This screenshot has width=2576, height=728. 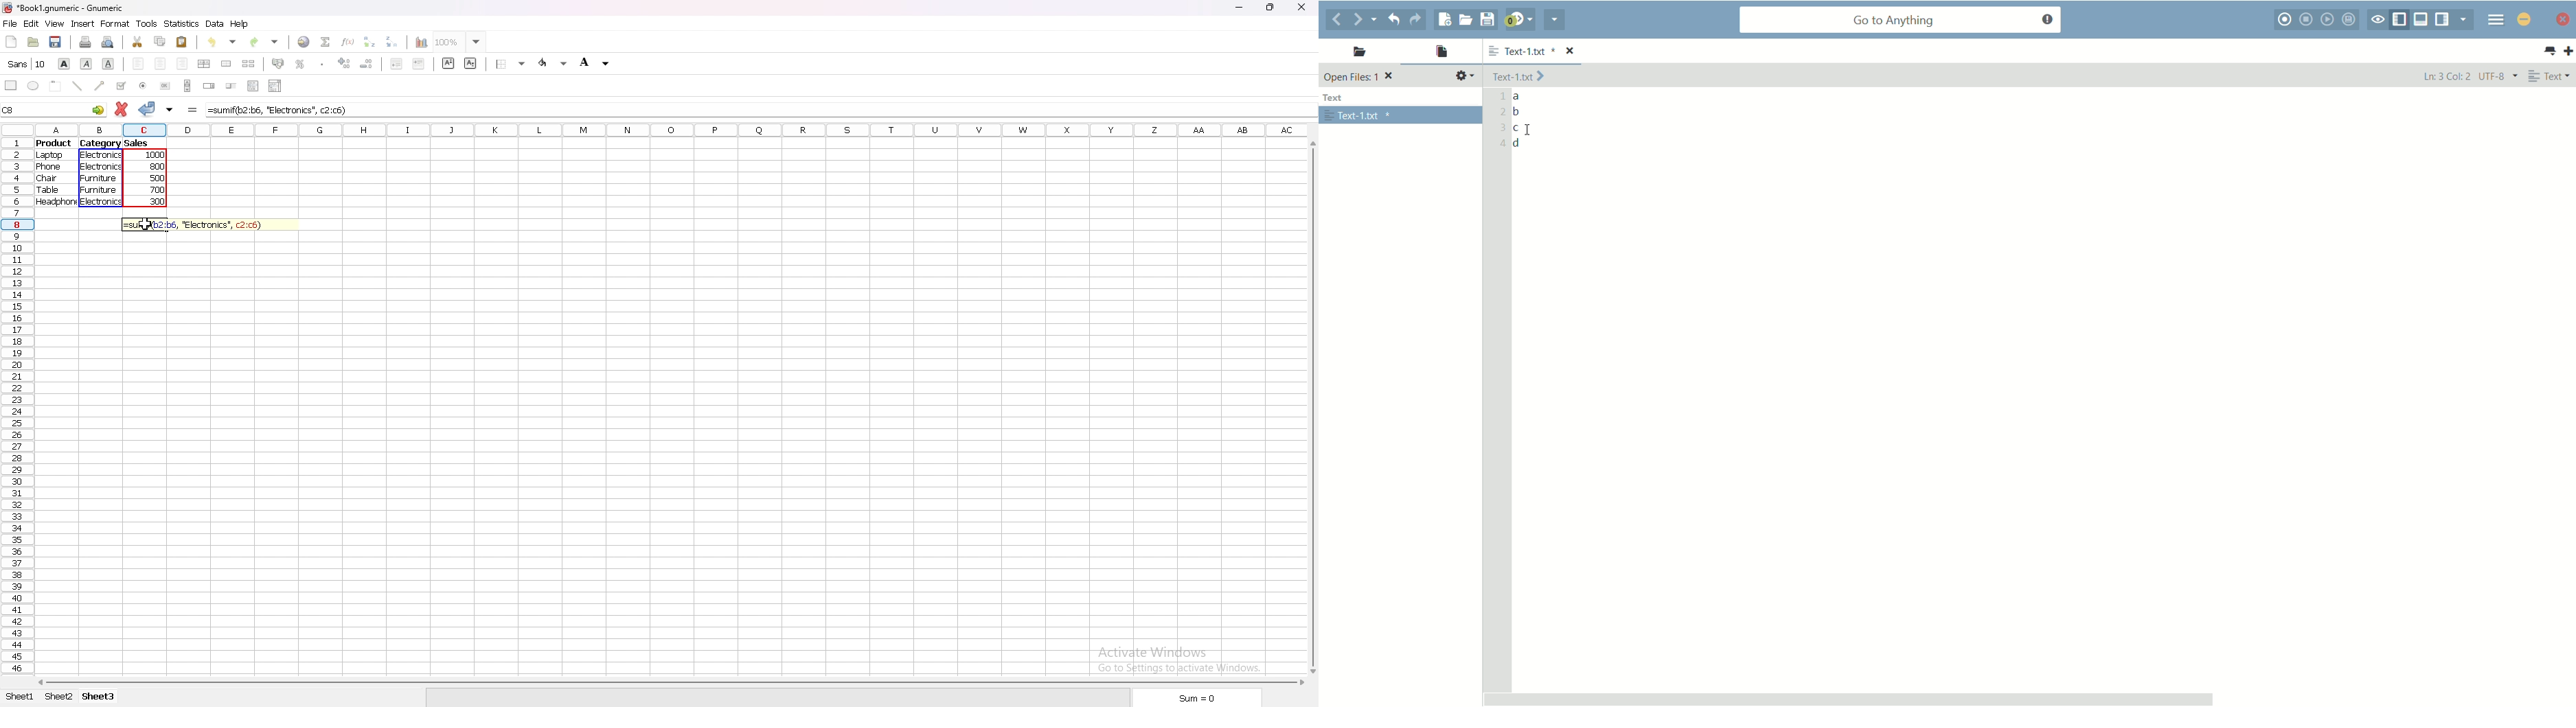 I want to click on underline, so click(x=109, y=64).